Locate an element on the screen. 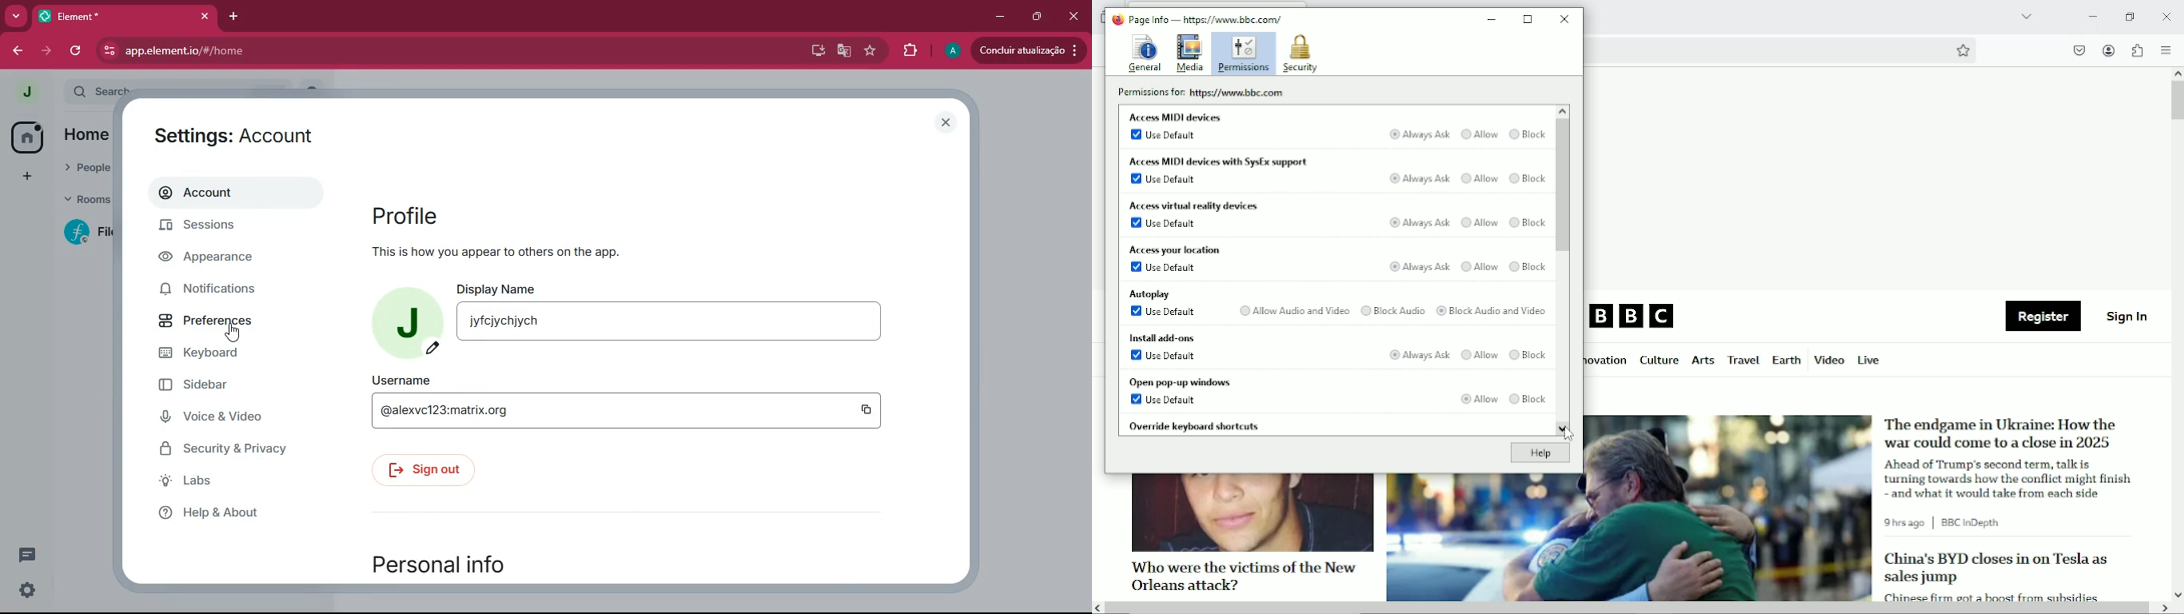 The width and height of the screenshot is (2184, 616). personal info is located at coordinates (453, 566).